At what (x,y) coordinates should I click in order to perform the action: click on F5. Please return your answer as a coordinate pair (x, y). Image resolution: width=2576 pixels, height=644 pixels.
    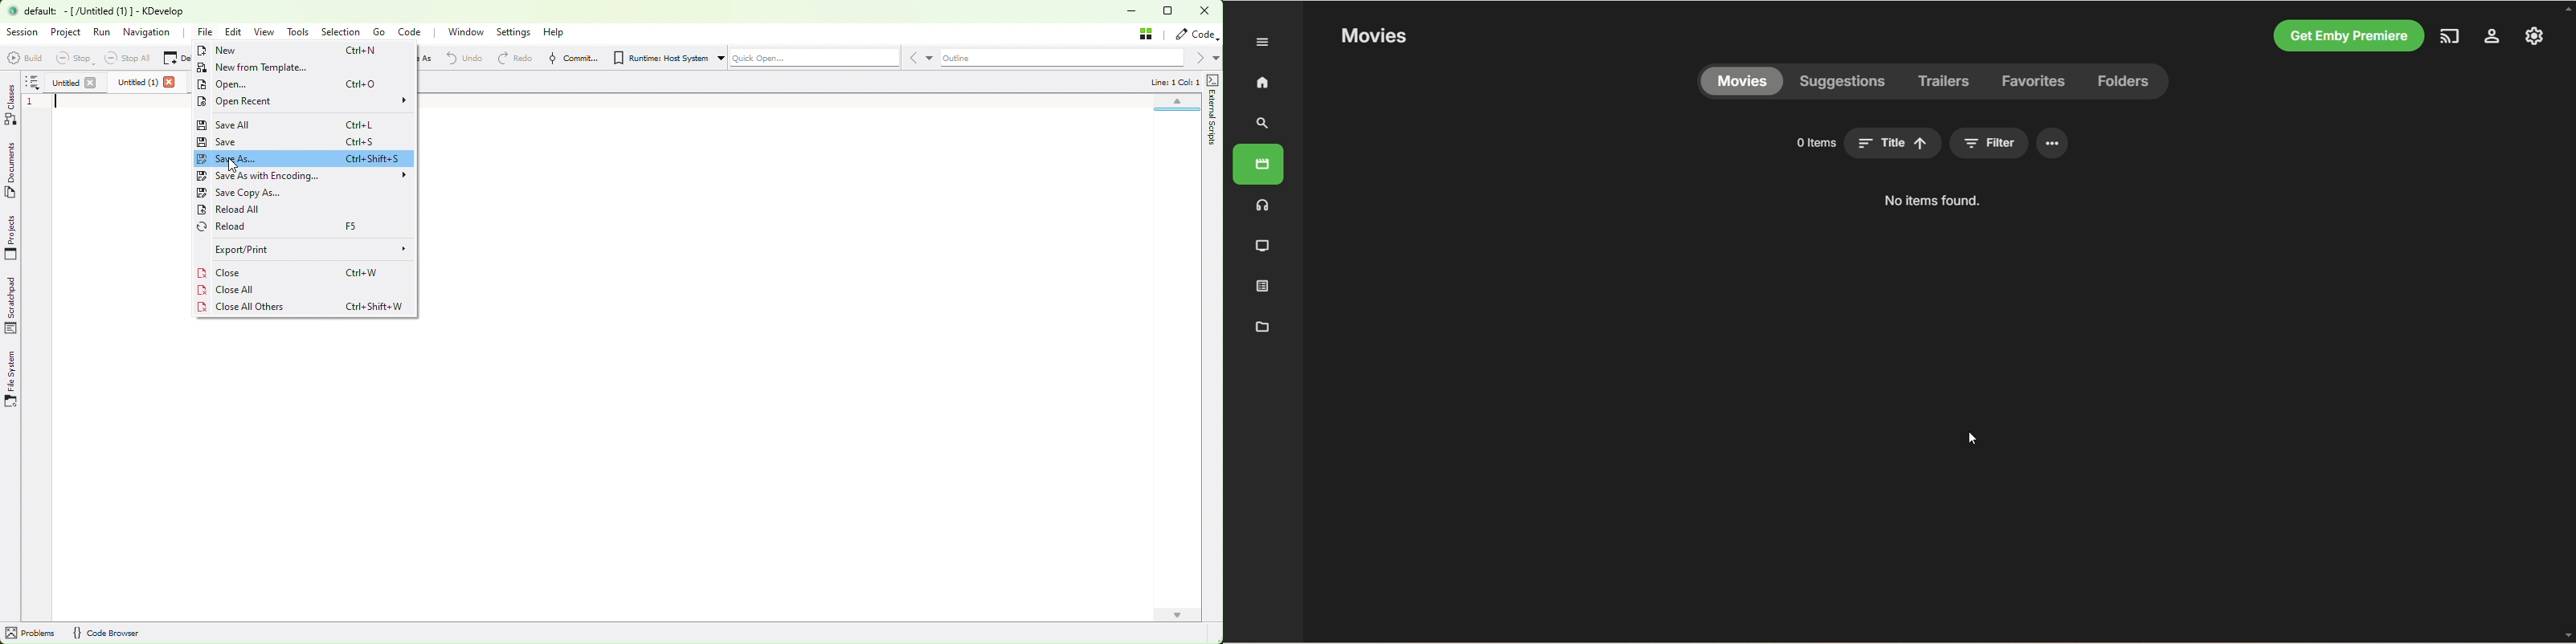
    Looking at the image, I should click on (354, 226).